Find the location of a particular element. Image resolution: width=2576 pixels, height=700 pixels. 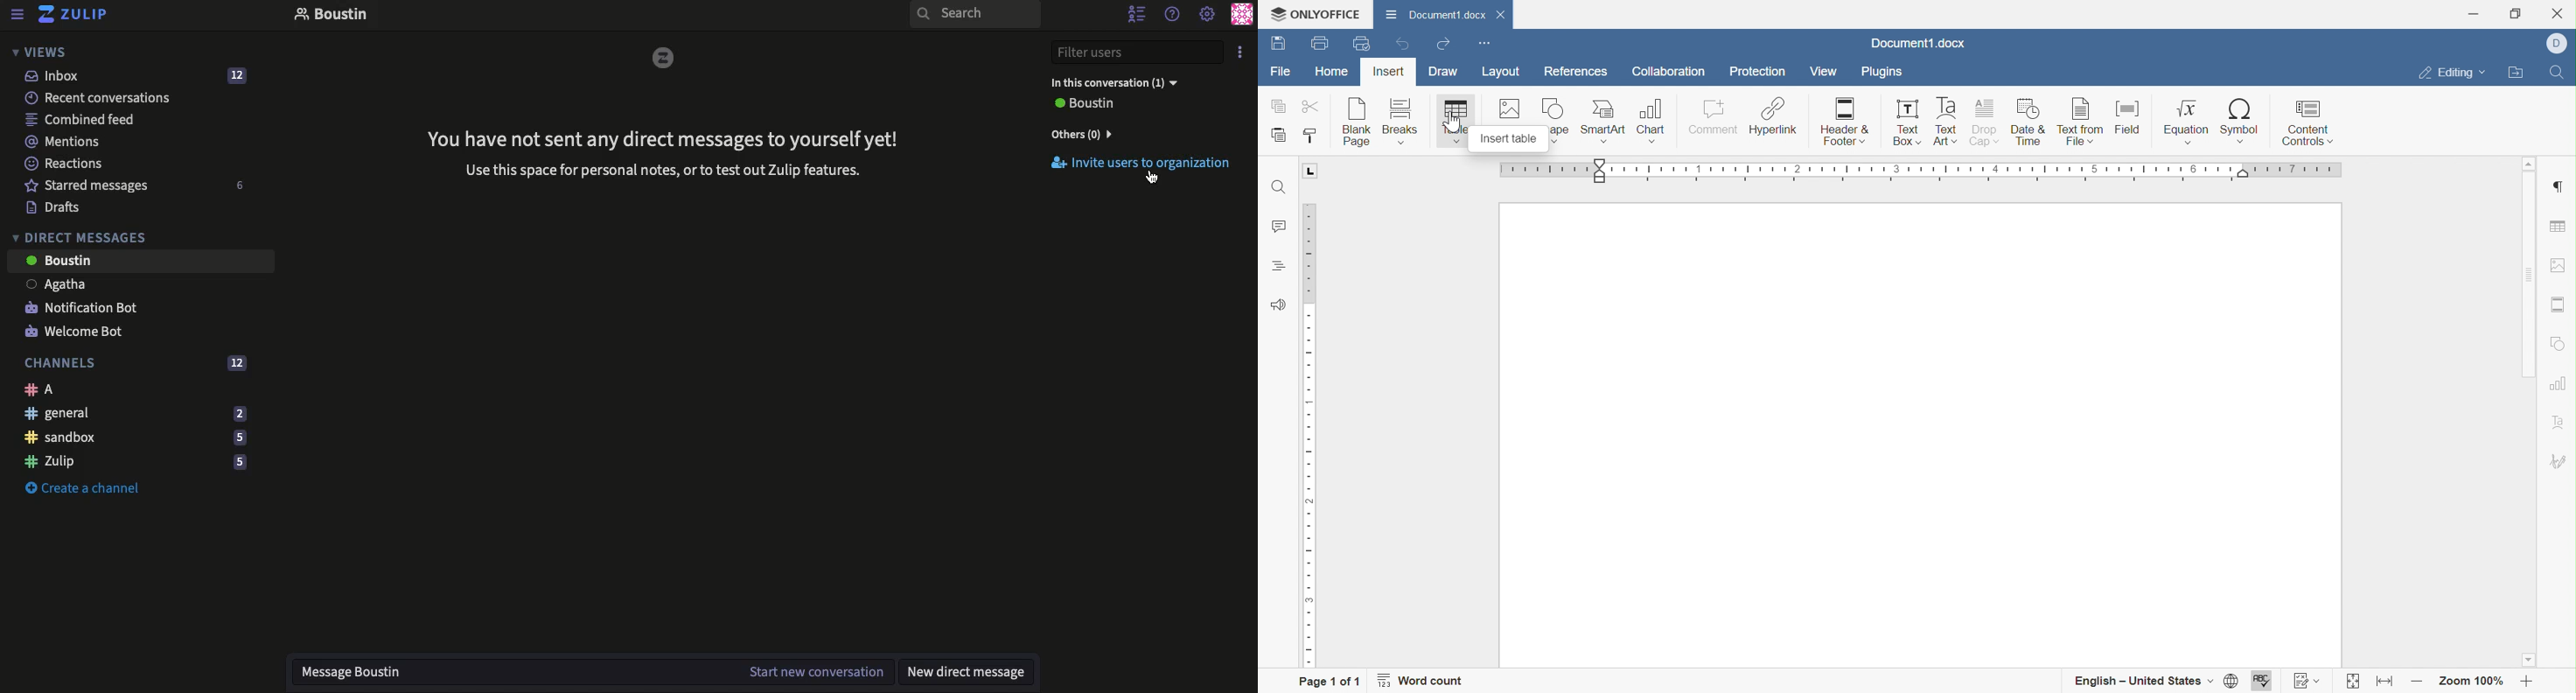

Scroll up is located at coordinates (2527, 164).